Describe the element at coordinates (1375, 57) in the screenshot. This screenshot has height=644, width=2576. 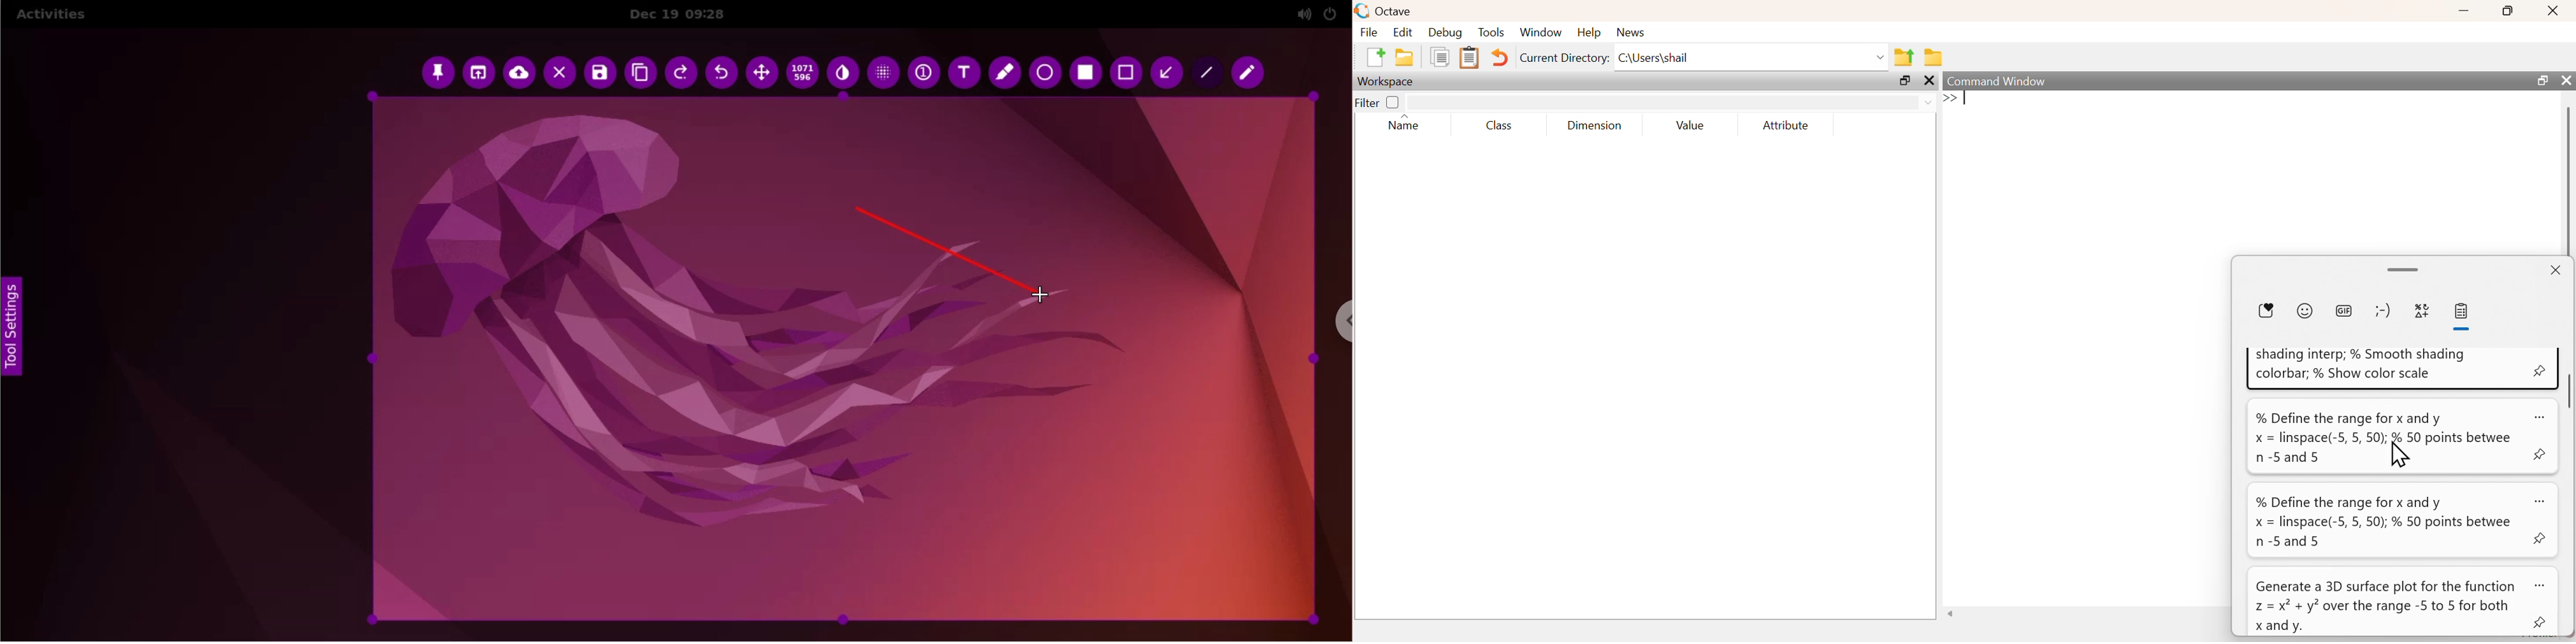
I see `New File` at that location.